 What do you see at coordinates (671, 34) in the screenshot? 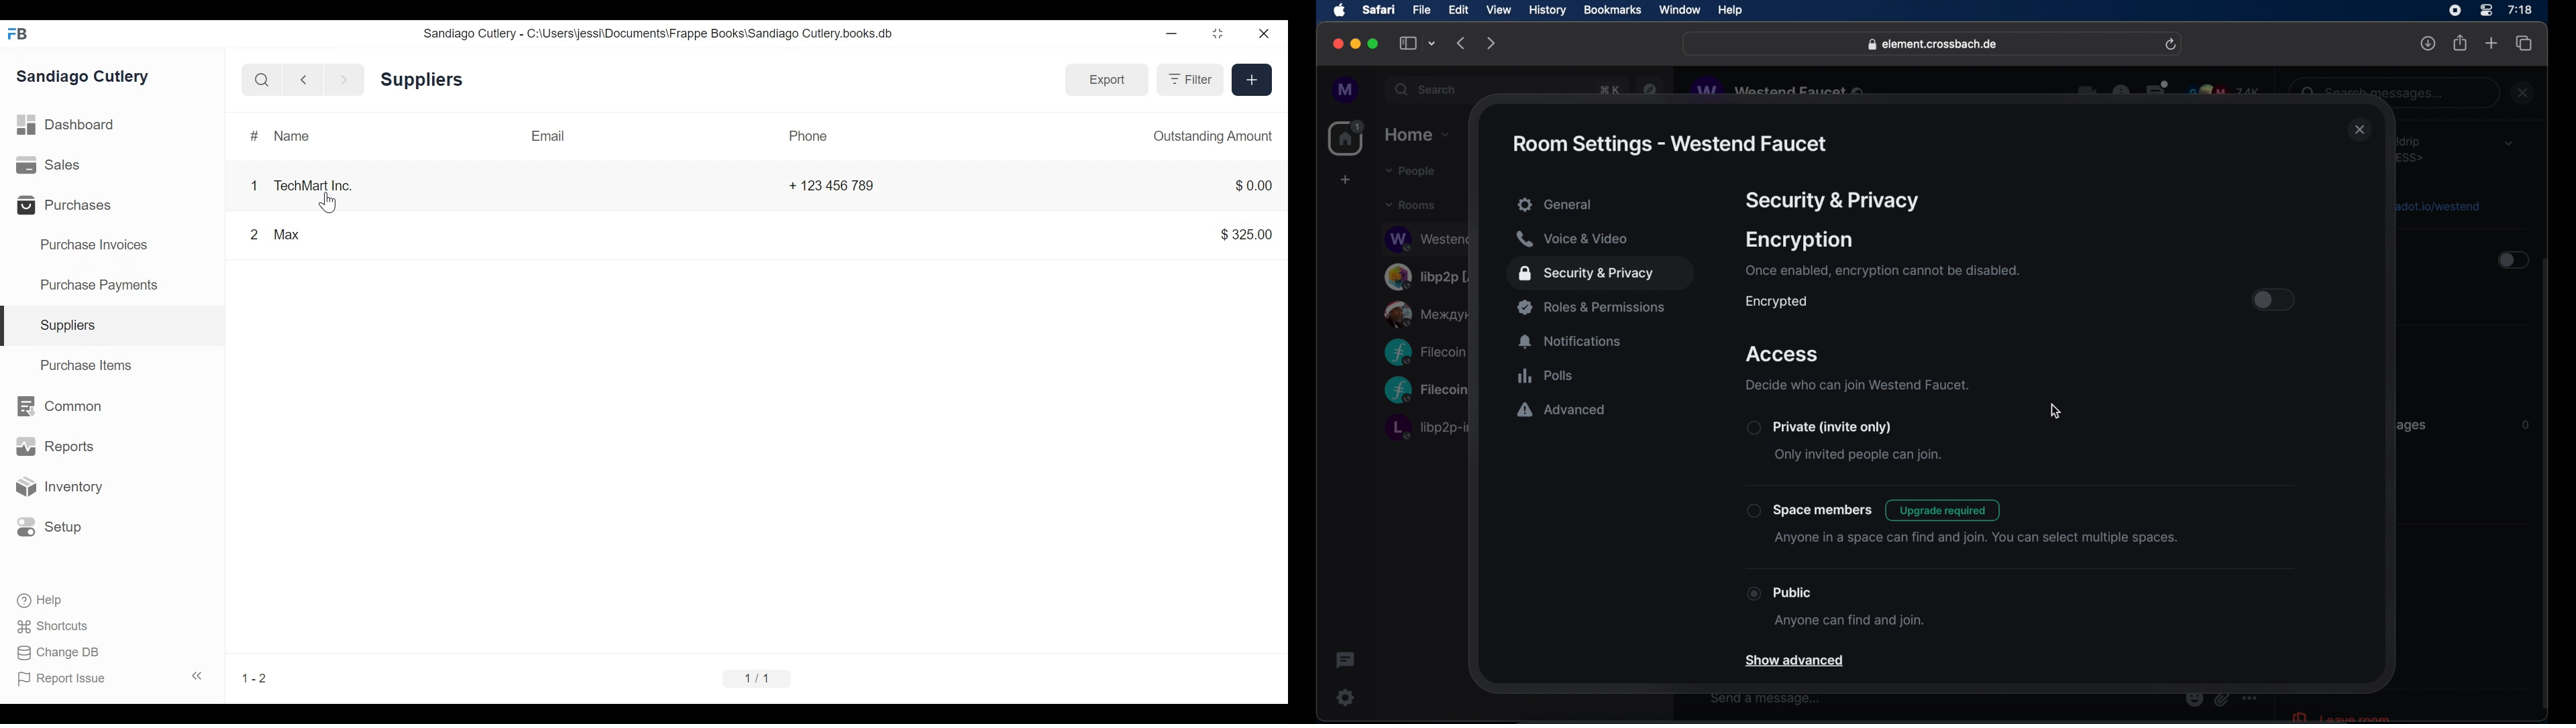
I see `Sandiago Cutlery - C:\Users\jessi\Documents\Frappe Books\Sandiago Cutlery.books.db` at bounding box center [671, 34].